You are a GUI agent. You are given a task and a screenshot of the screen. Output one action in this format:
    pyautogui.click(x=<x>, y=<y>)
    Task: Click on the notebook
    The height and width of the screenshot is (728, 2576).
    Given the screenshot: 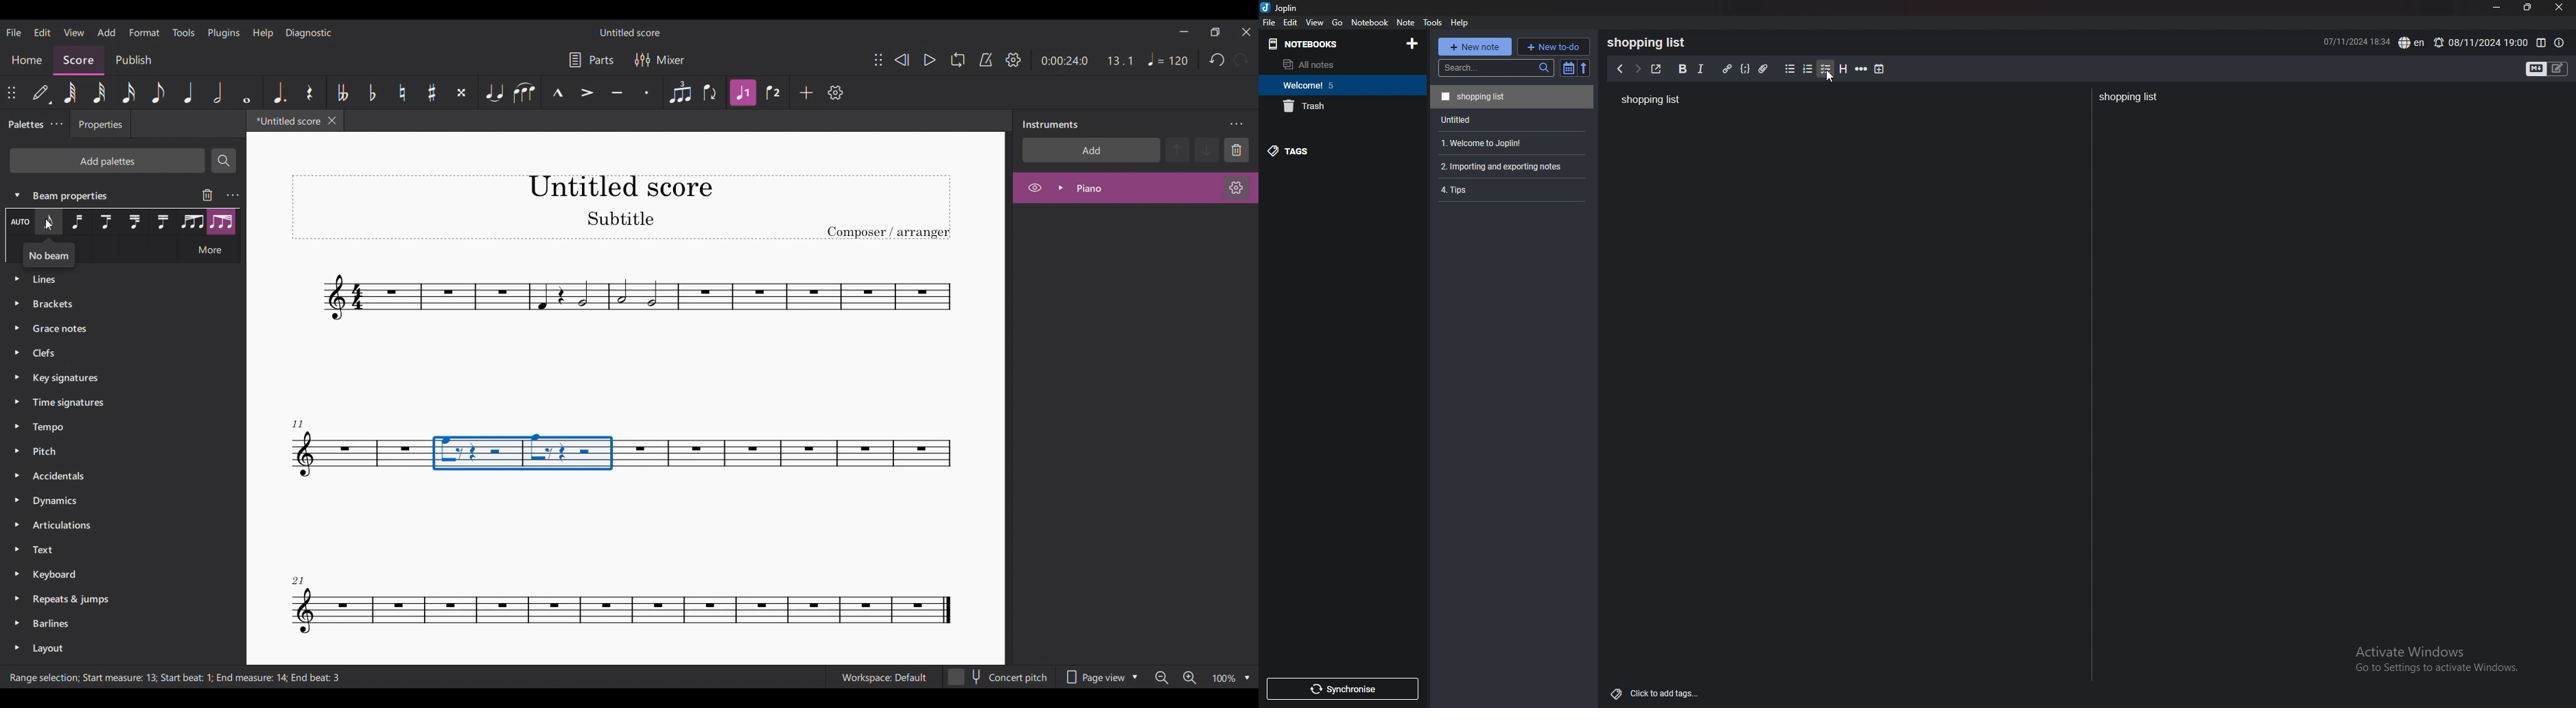 What is the action you would take?
    pyautogui.click(x=1370, y=22)
    